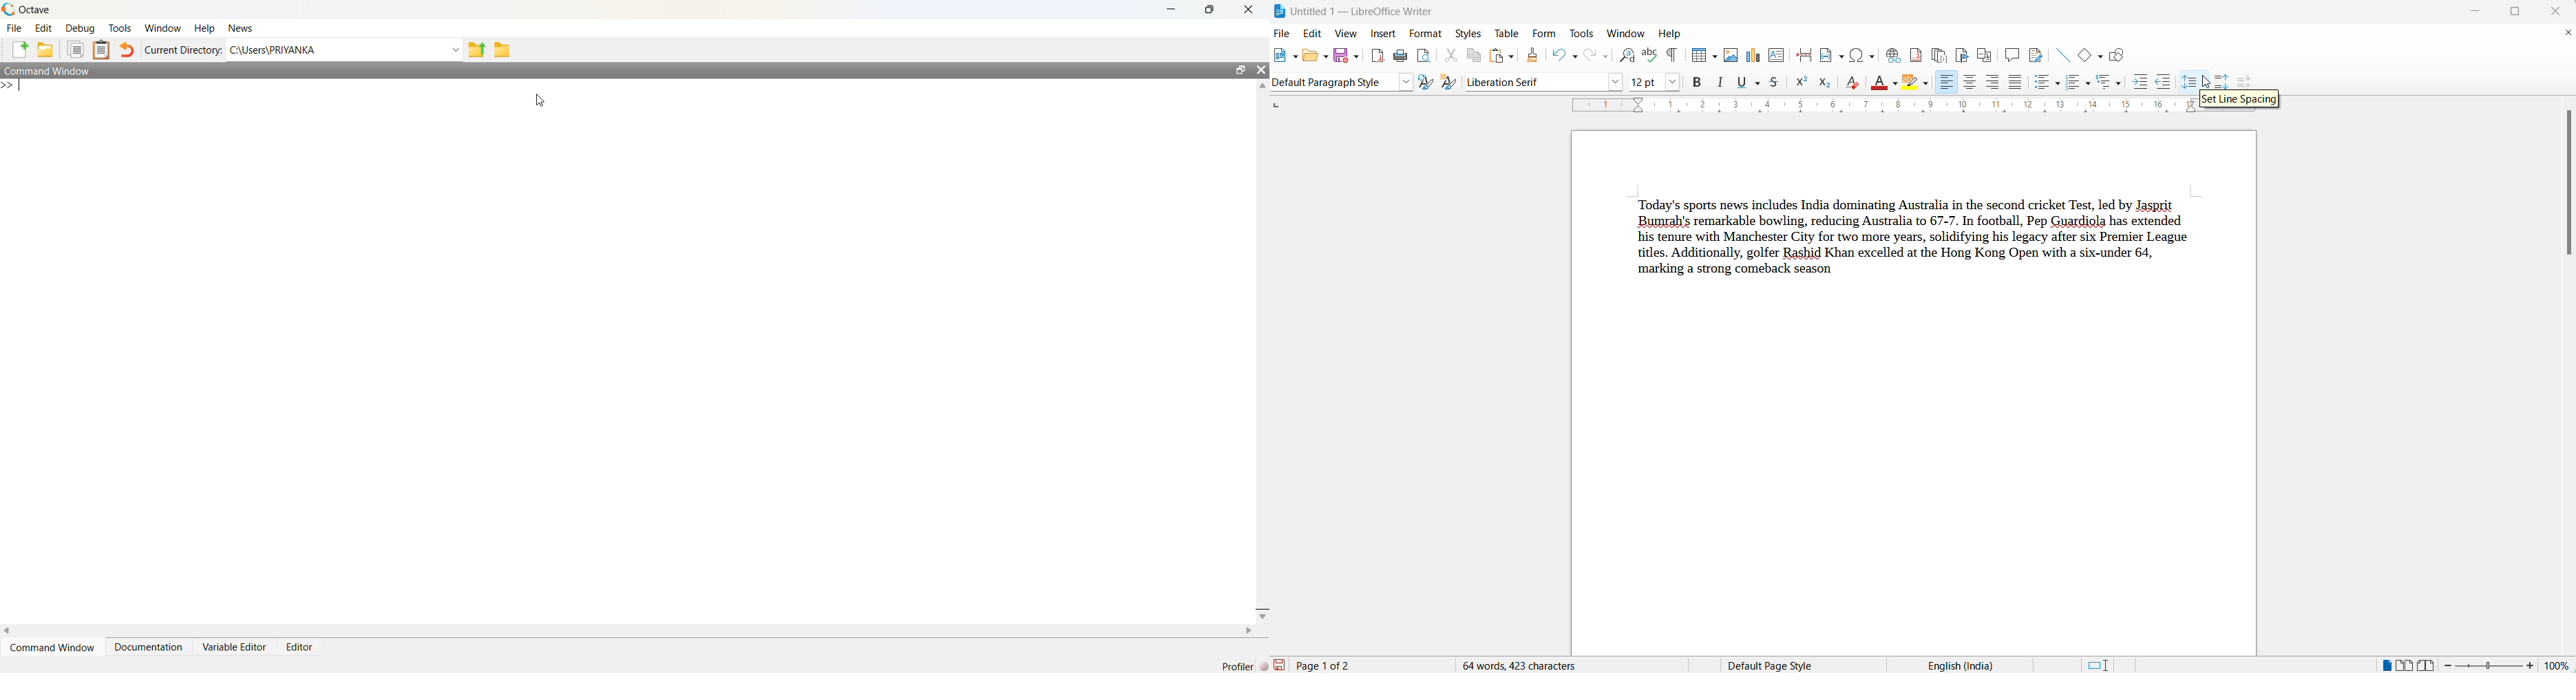  I want to click on current page, so click(1336, 665).